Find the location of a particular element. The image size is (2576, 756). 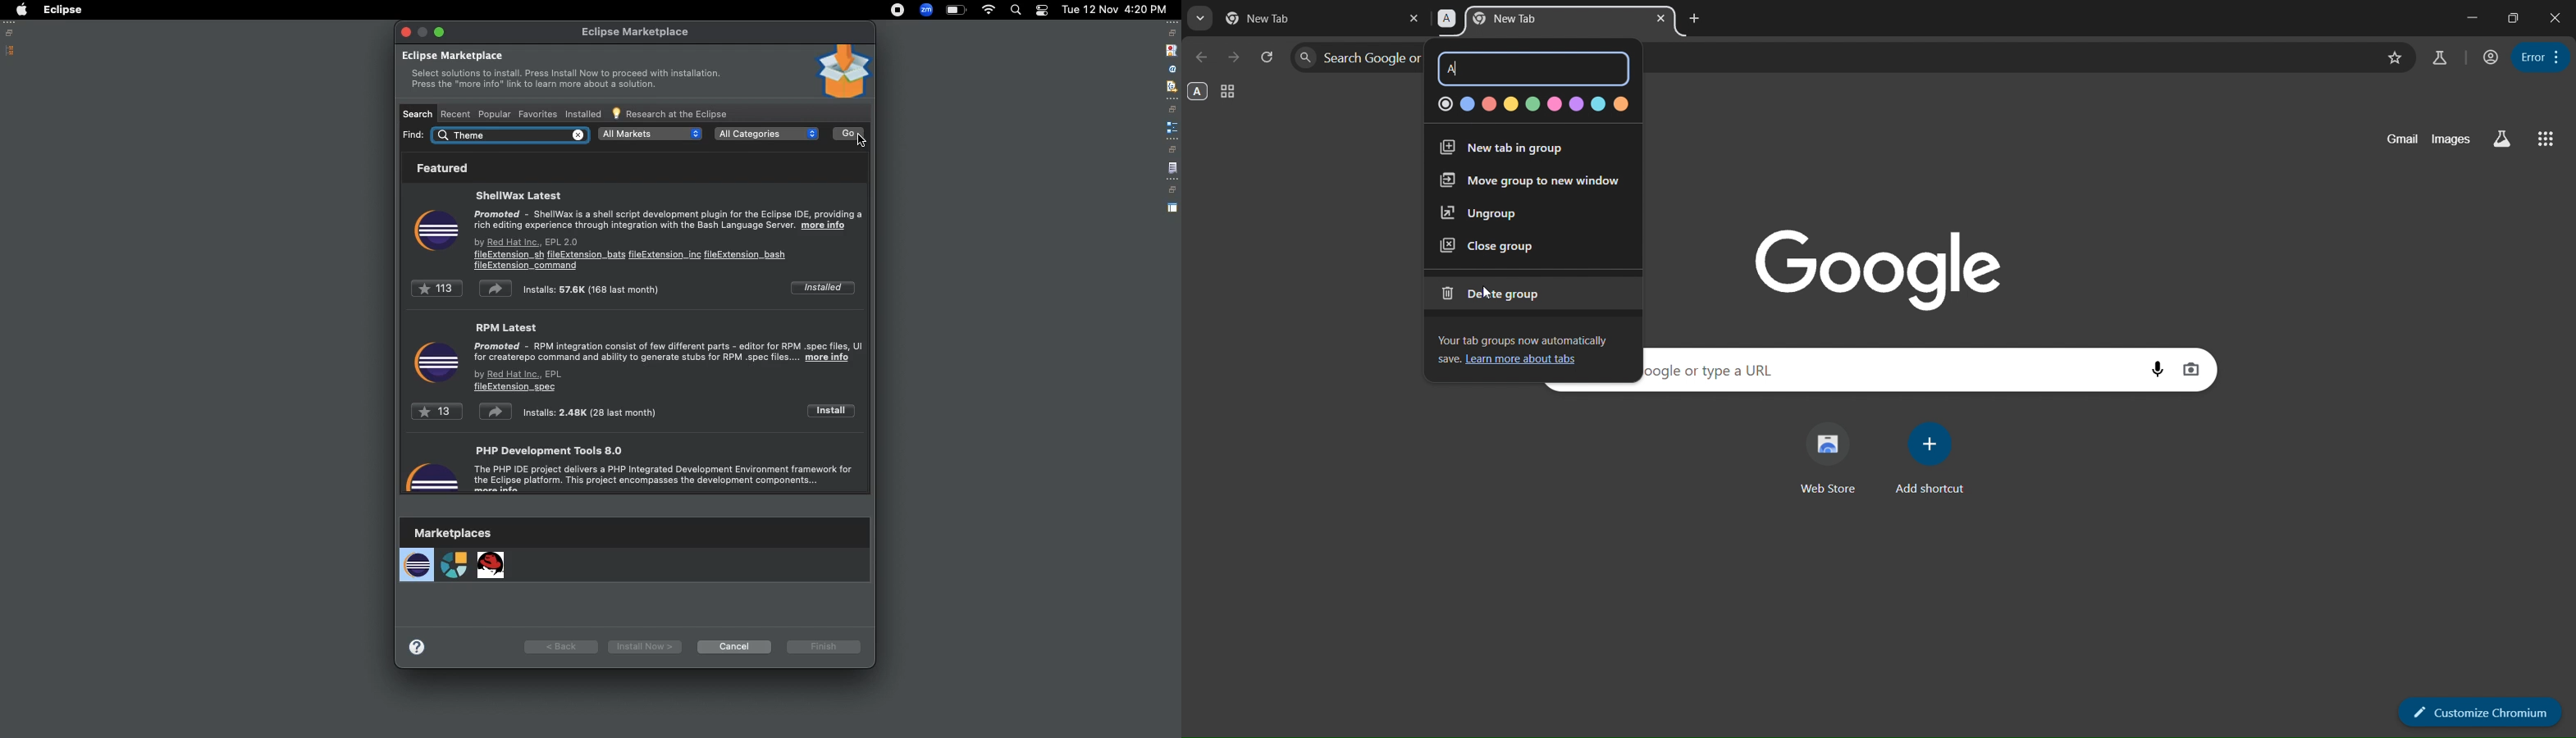

save is located at coordinates (1447, 360).